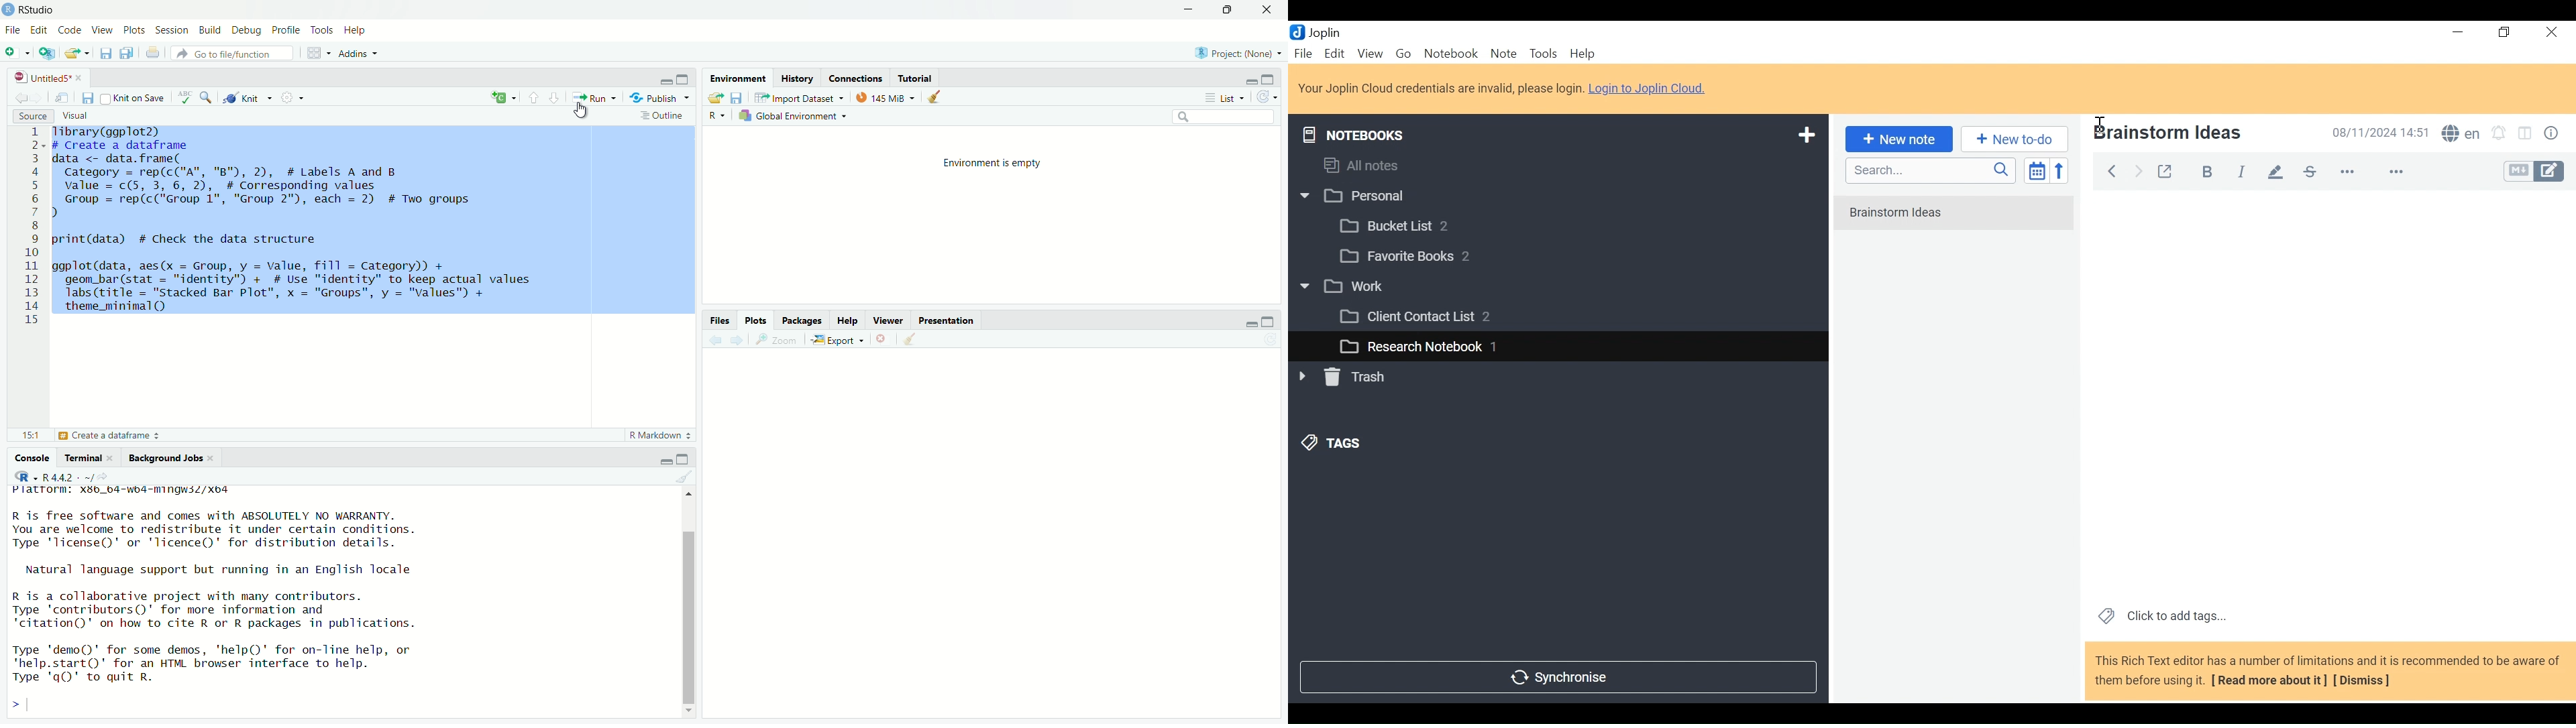 This screenshot has width=2576, height=728. I want to click on Note Name, so click(2196, 134).